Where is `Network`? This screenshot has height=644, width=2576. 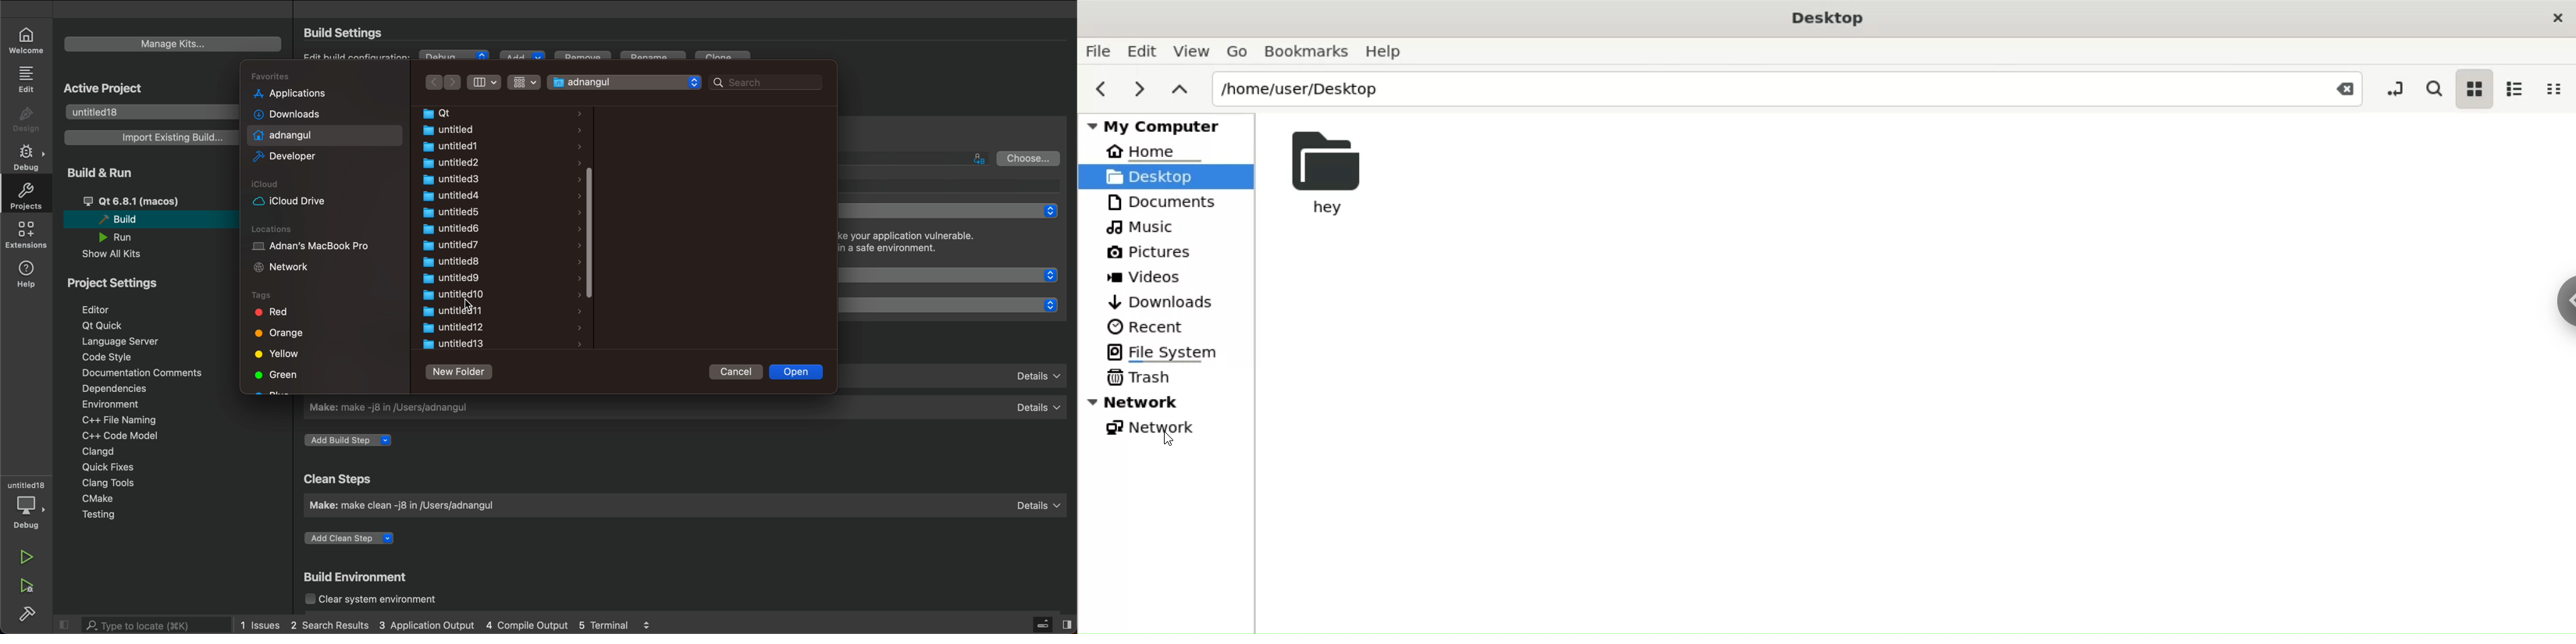
Network is located at coordinates (1162, 433).